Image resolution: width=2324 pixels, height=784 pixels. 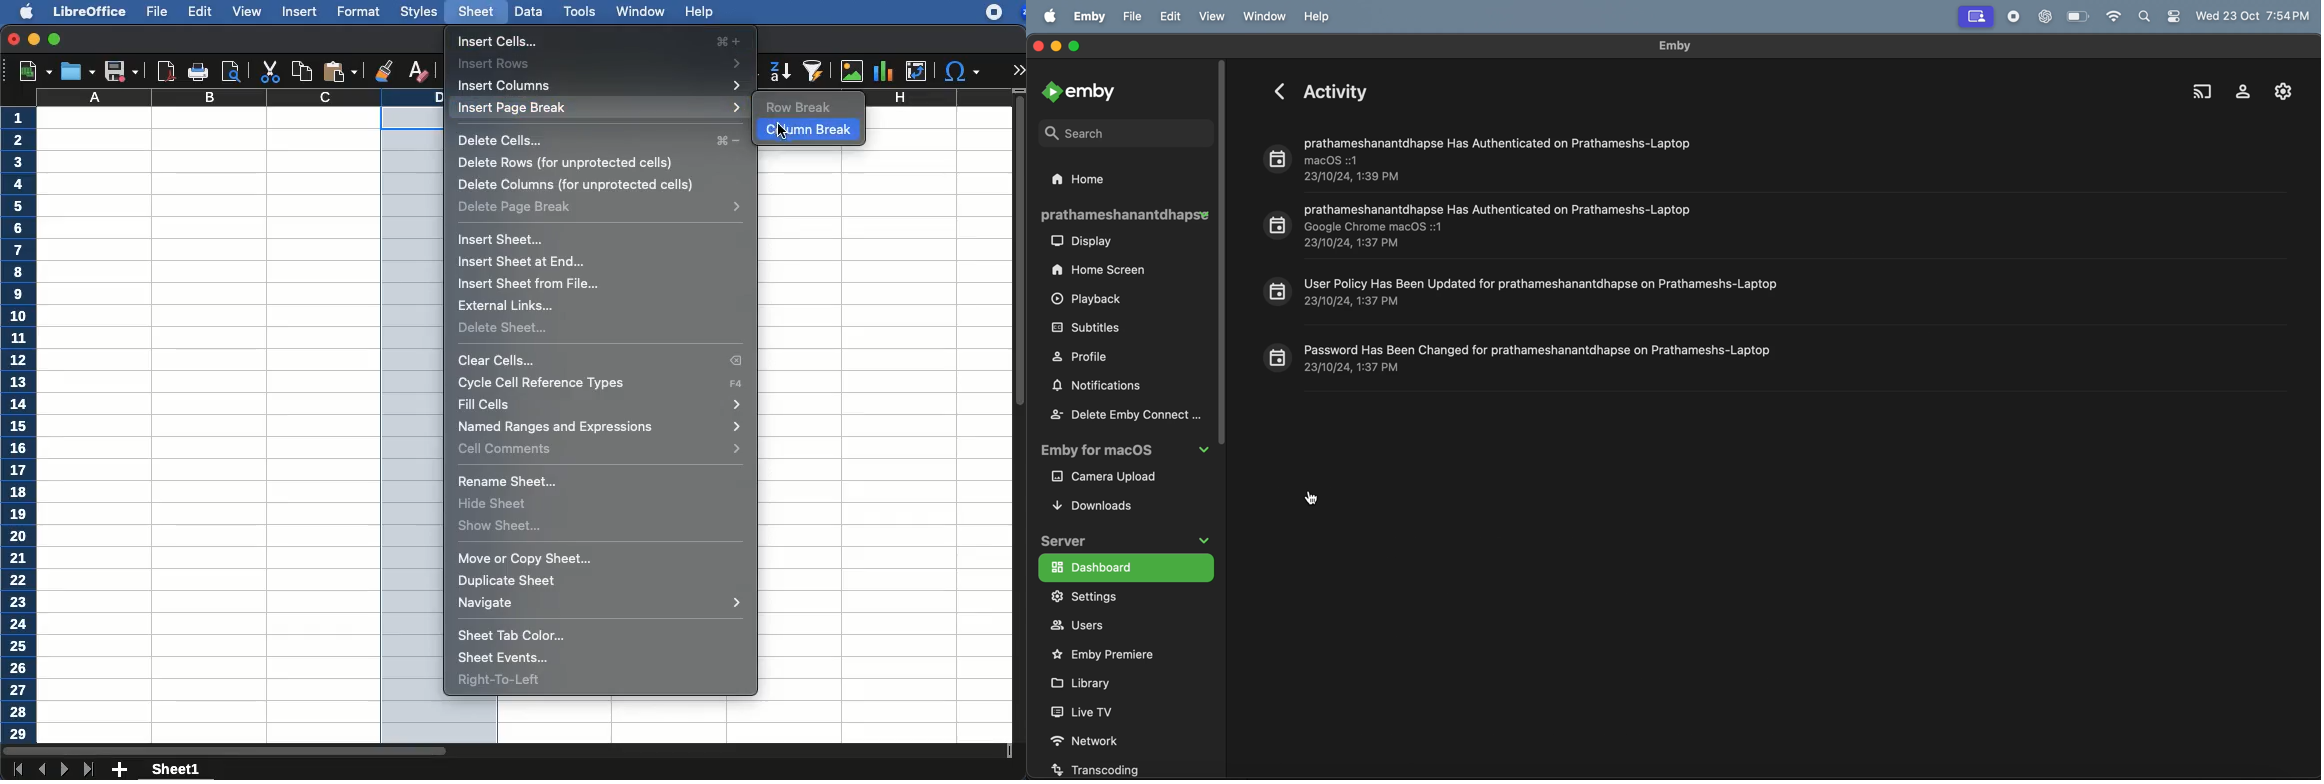 I want to click on data, so click(x=528, y=10).